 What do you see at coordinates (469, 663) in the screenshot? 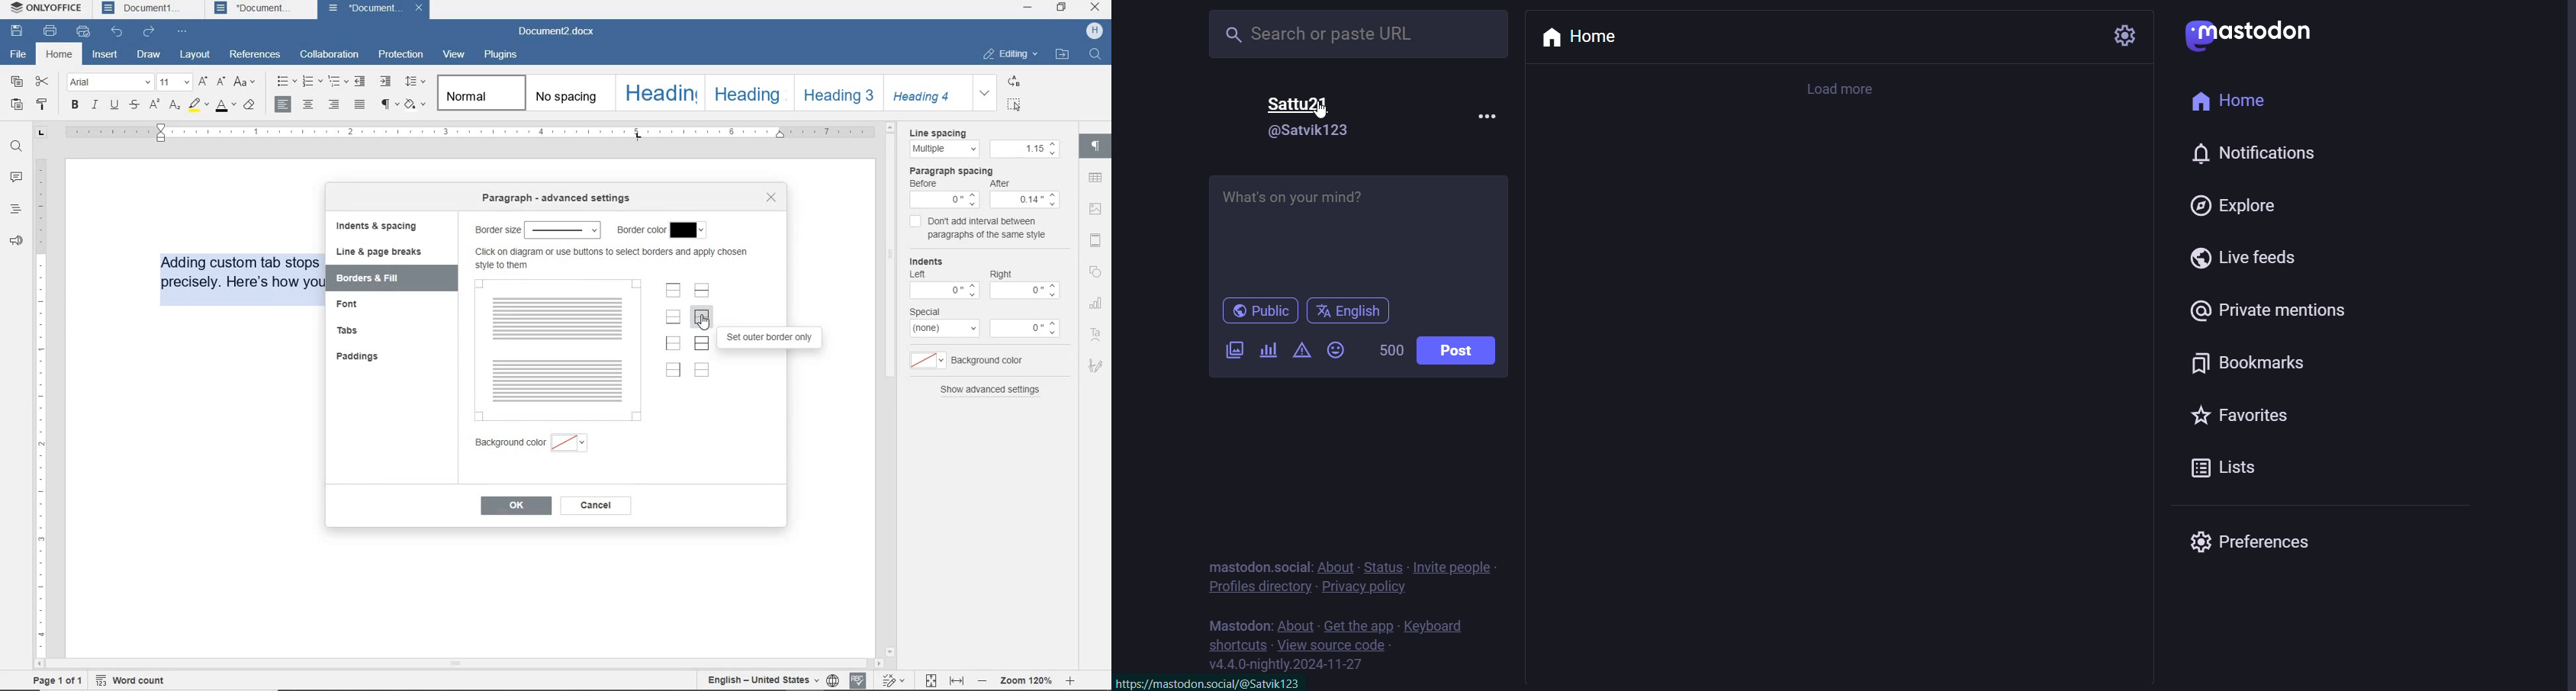
I see `scroll` at bounding box center [469, 663].